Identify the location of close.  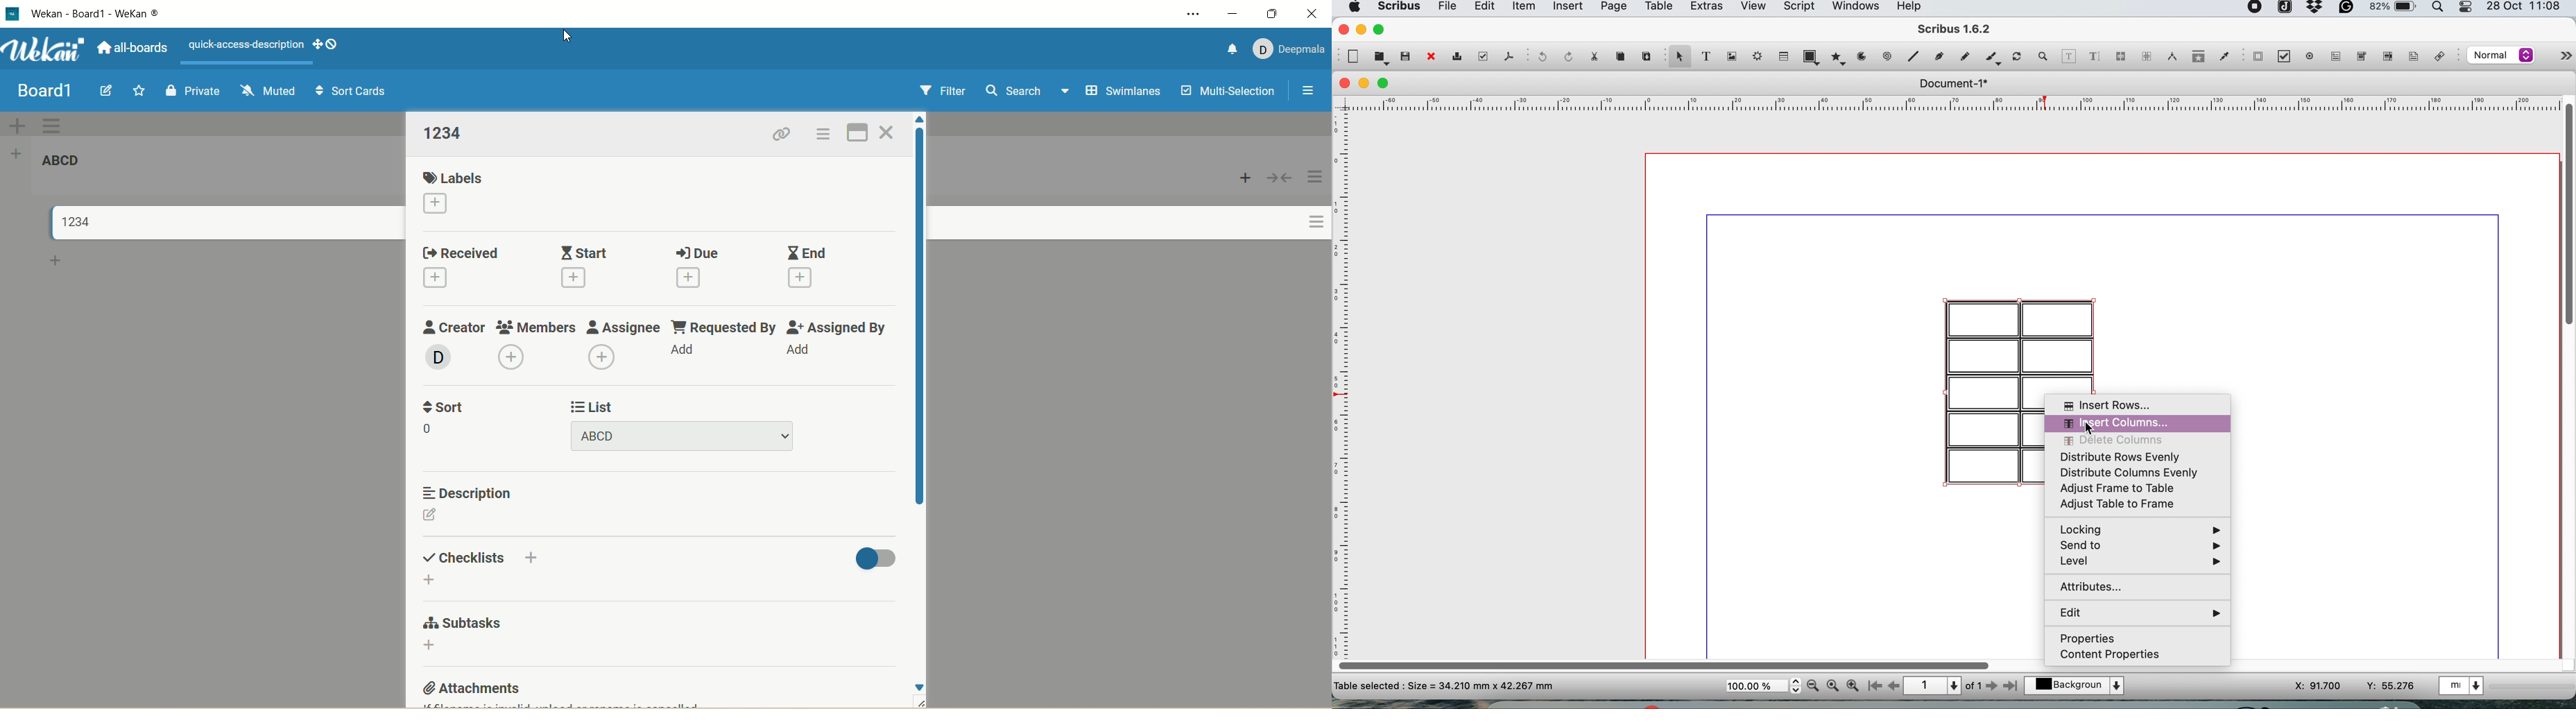
(888, 130).